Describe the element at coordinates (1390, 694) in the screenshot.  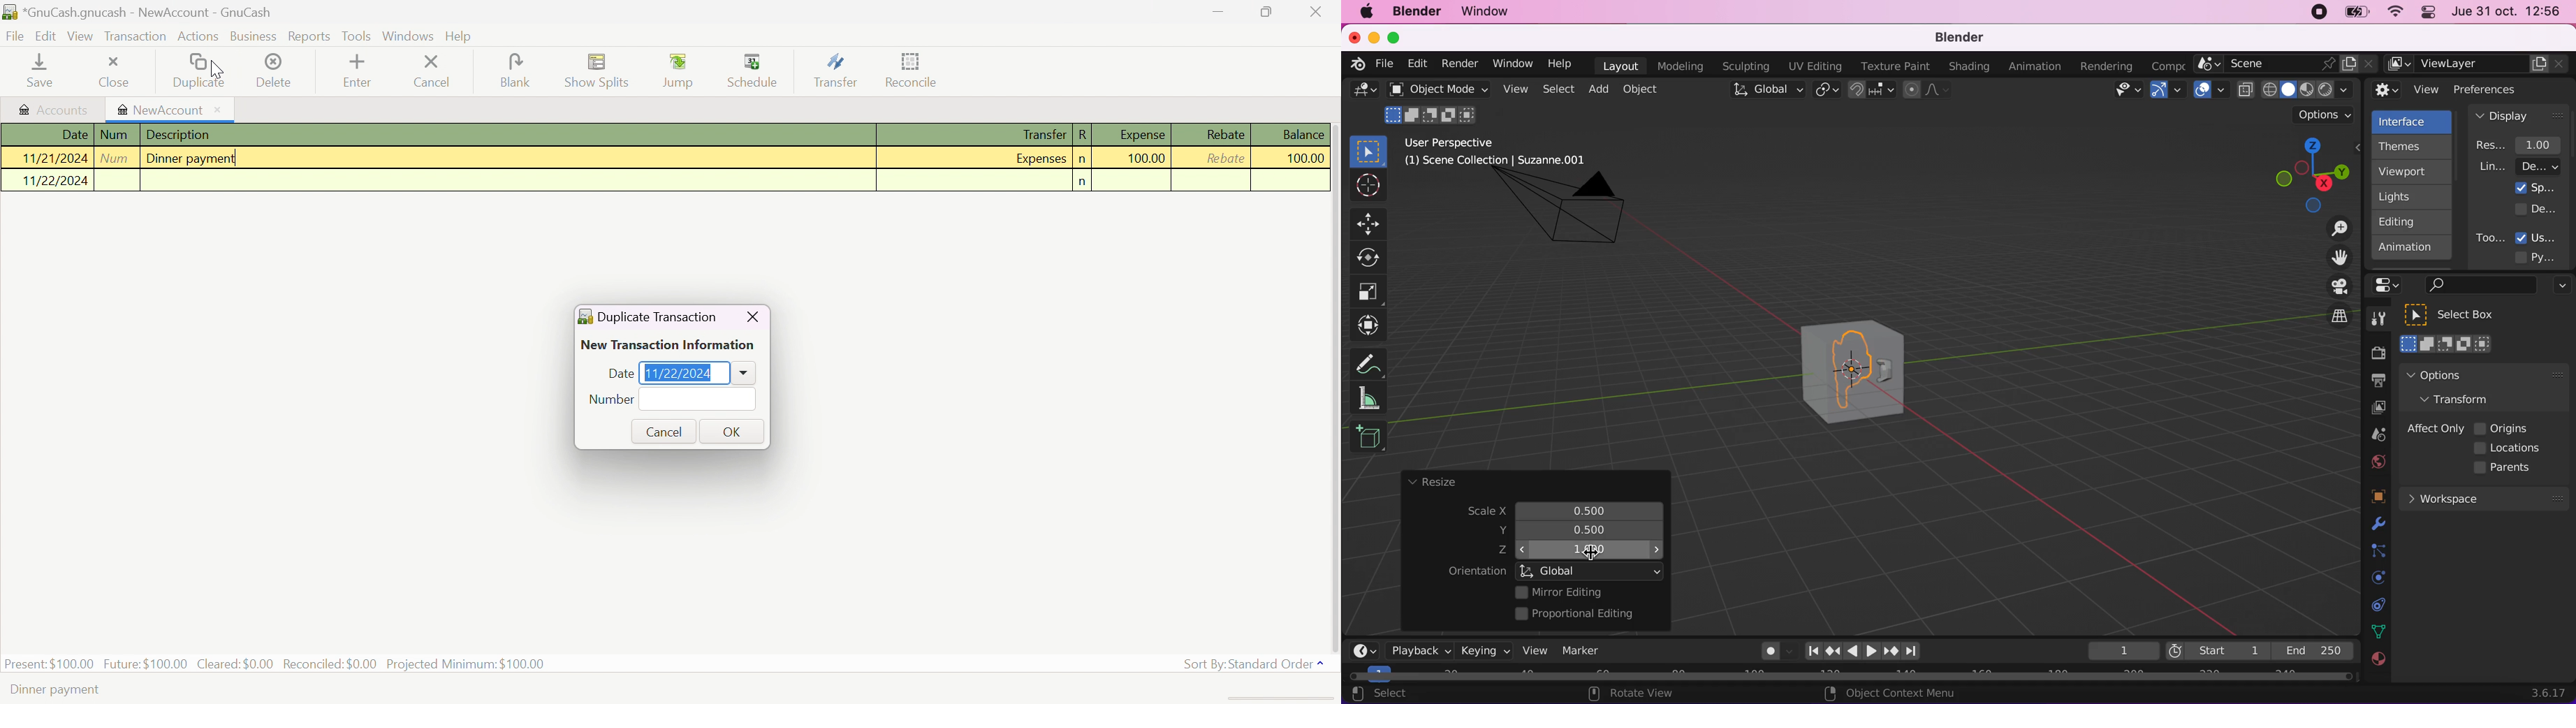
I see `select` at that location.